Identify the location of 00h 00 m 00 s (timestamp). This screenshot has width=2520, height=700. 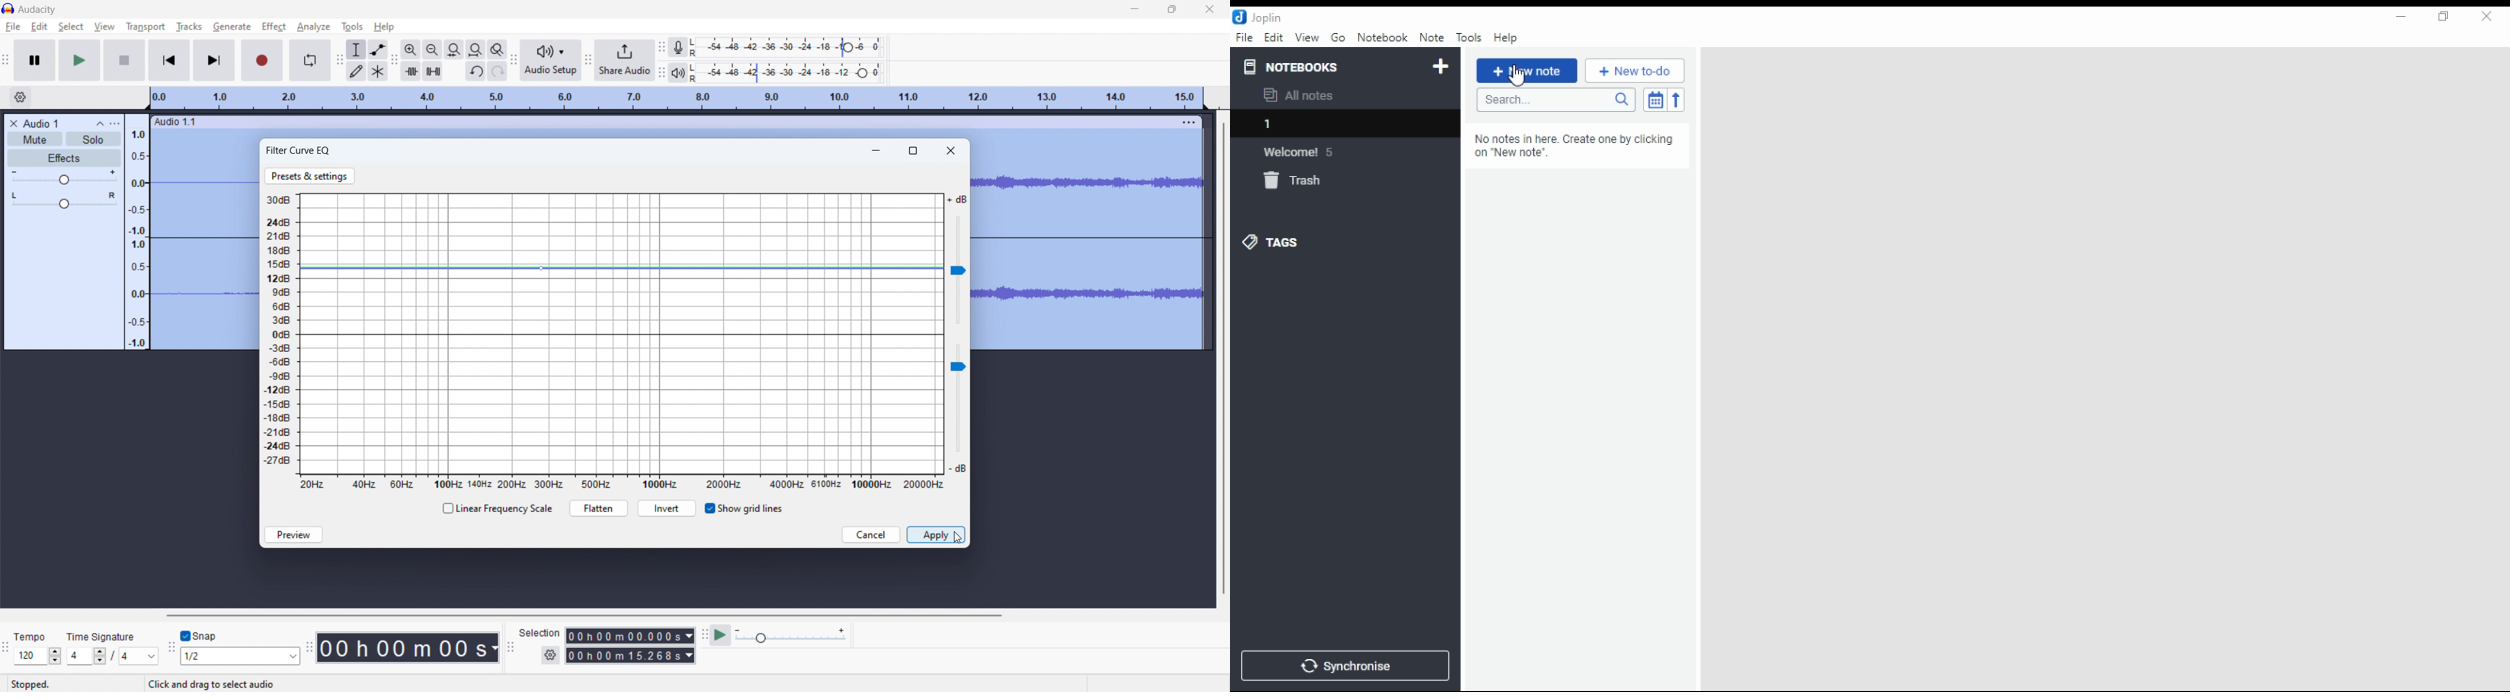
(410, 647).